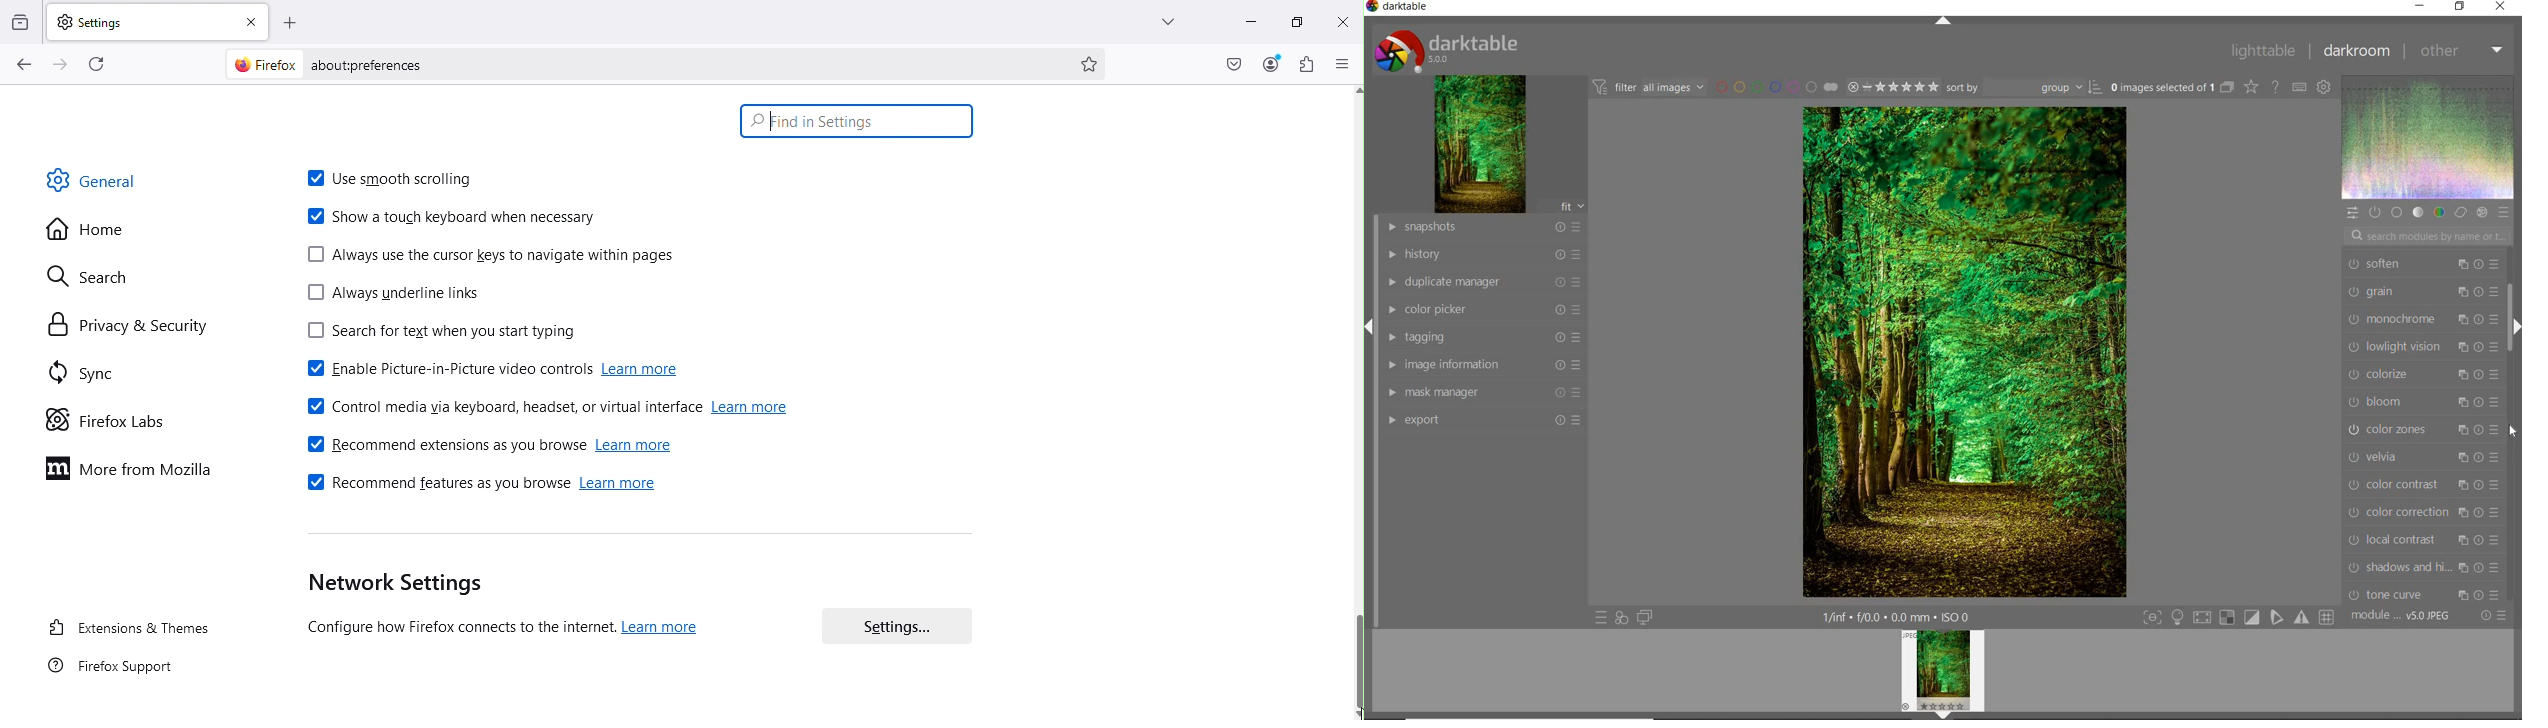 Image resolution: width=2548 pixels, height=728 pixels. What do you see at coordinates (1892, 86) in the screenshot?
I see `SELECTED IMAGE RANGE RATING` at bounding box center [1892, 86].